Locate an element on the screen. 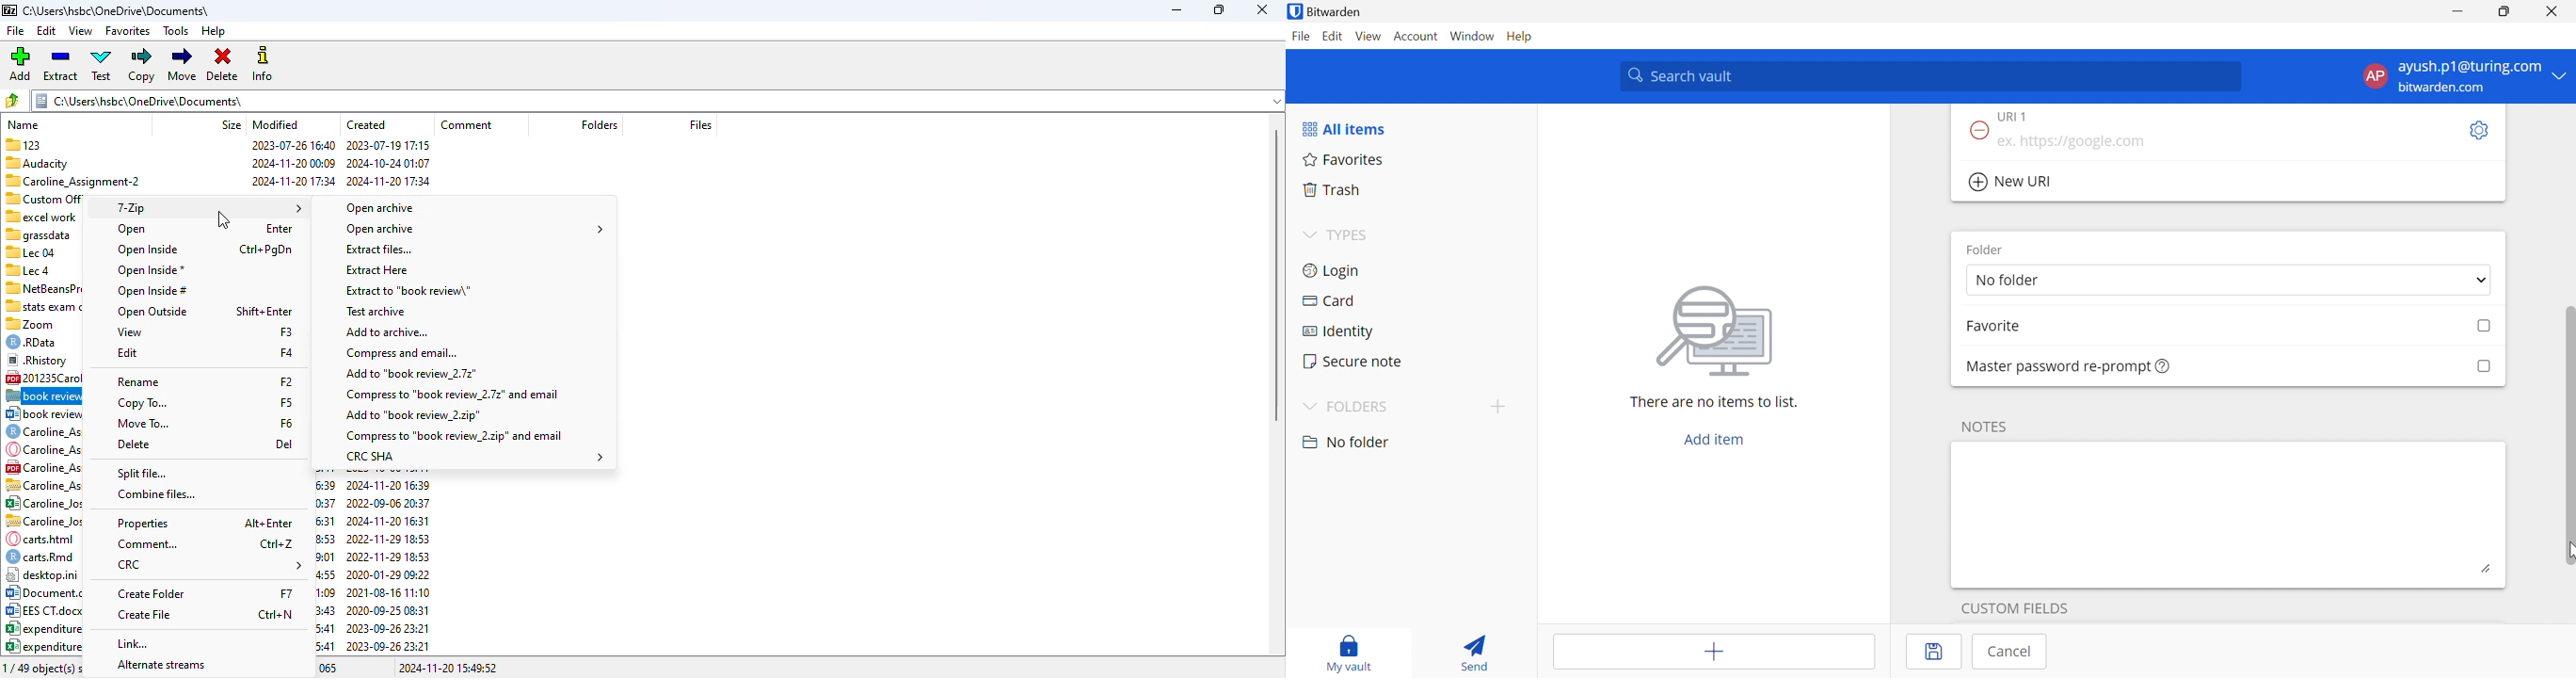 The image size is (2576, 700). .7z file is located at coordinates (42, 396).